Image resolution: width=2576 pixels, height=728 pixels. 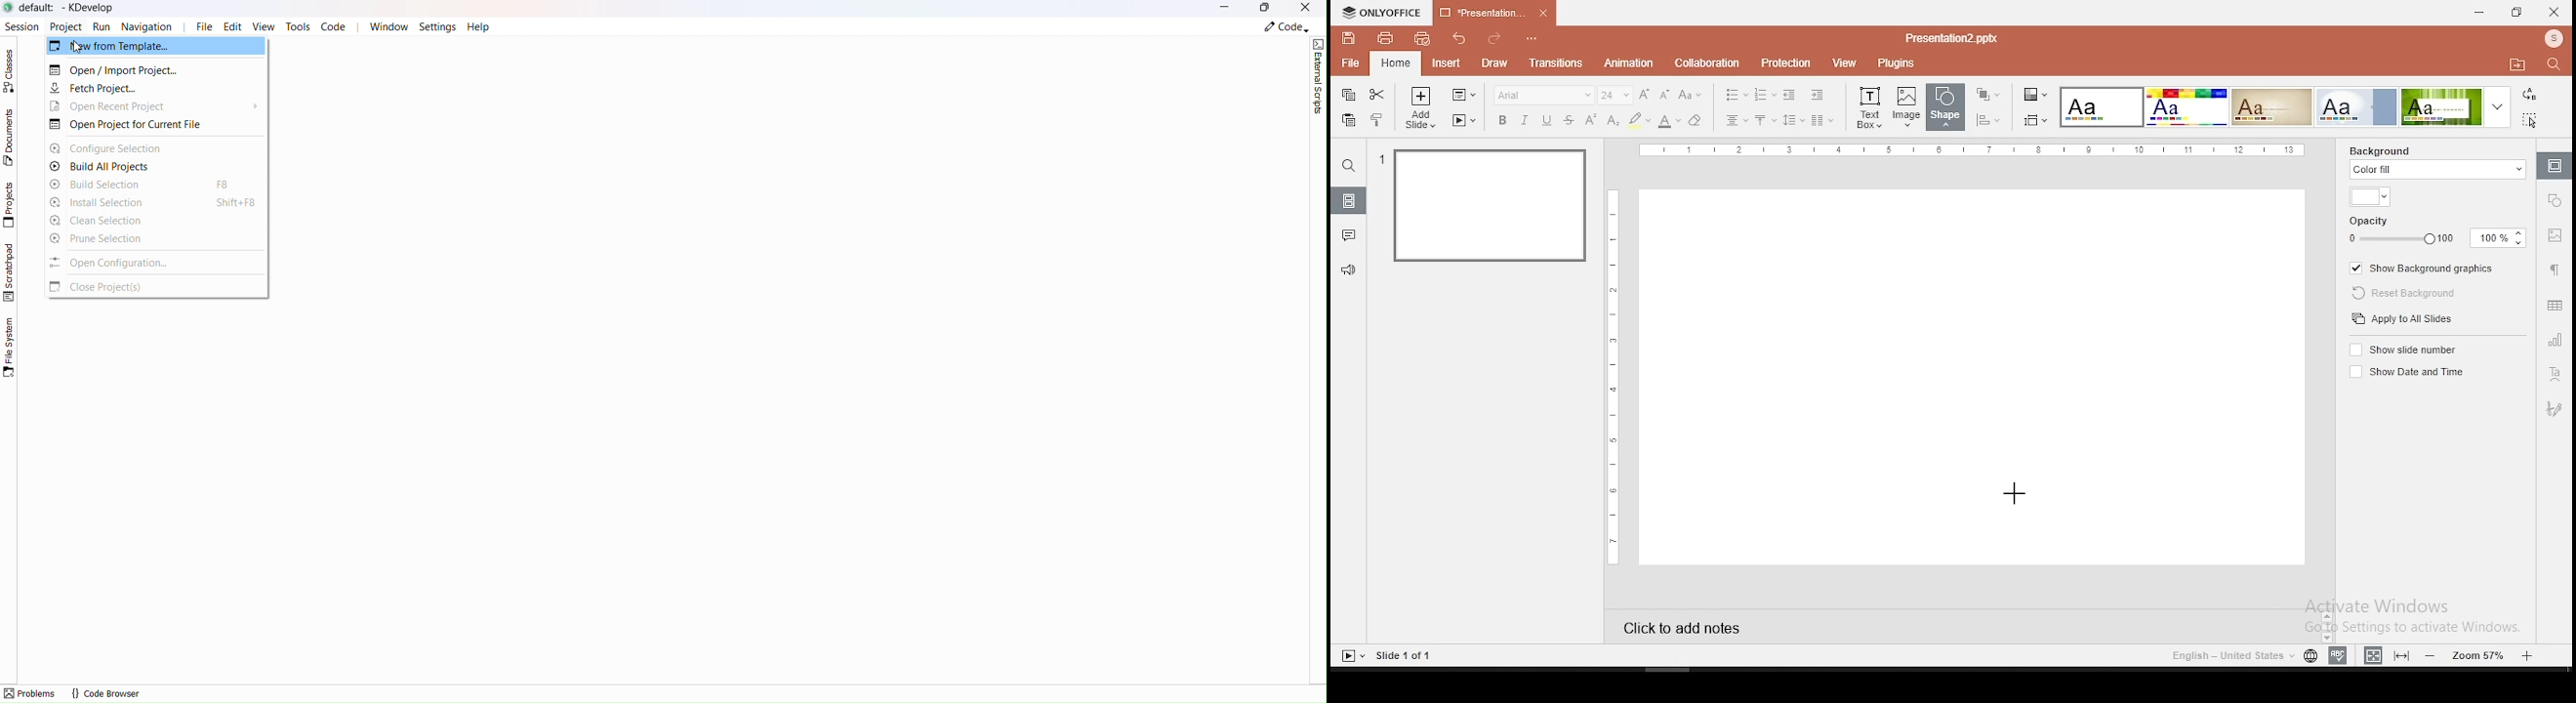 What do you see at coordinates (1445, 62) in the screenshot?
I see `insert` at bounding box center [1445, 62].